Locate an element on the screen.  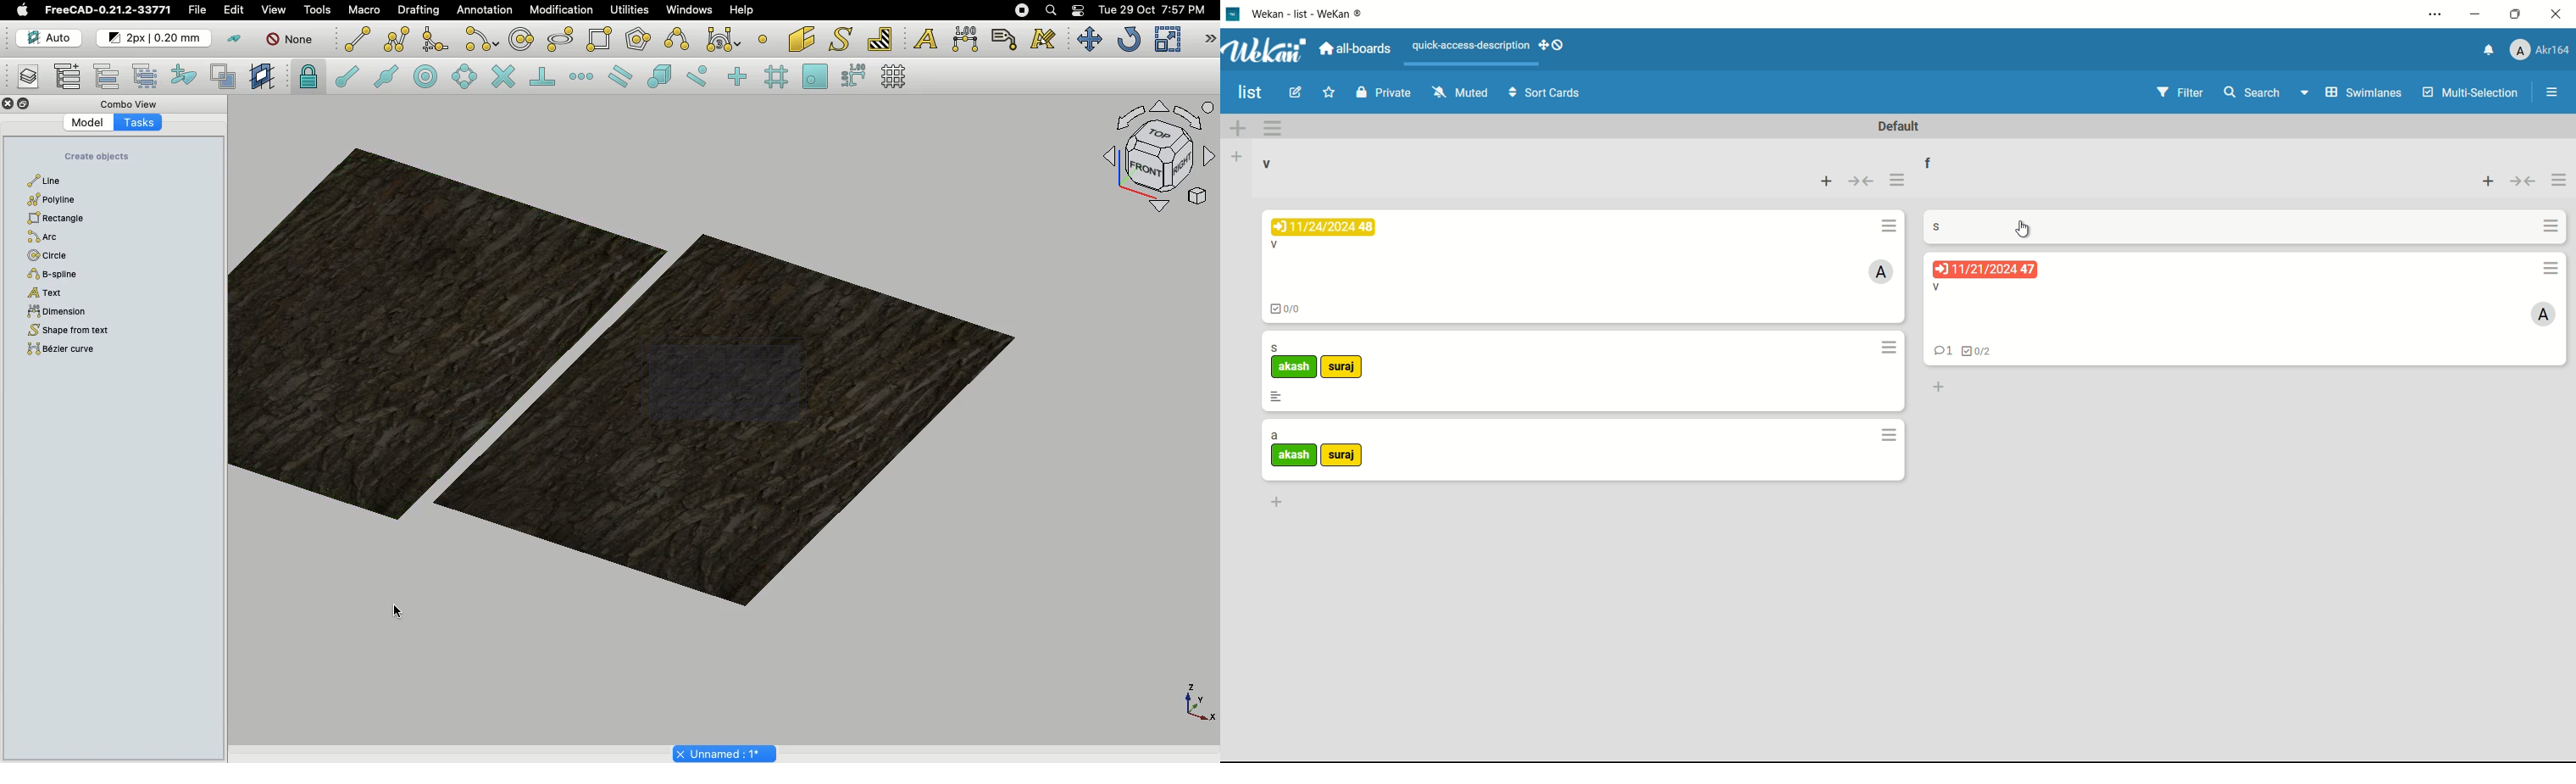
sort cards is located at coordinates (1546, 94).